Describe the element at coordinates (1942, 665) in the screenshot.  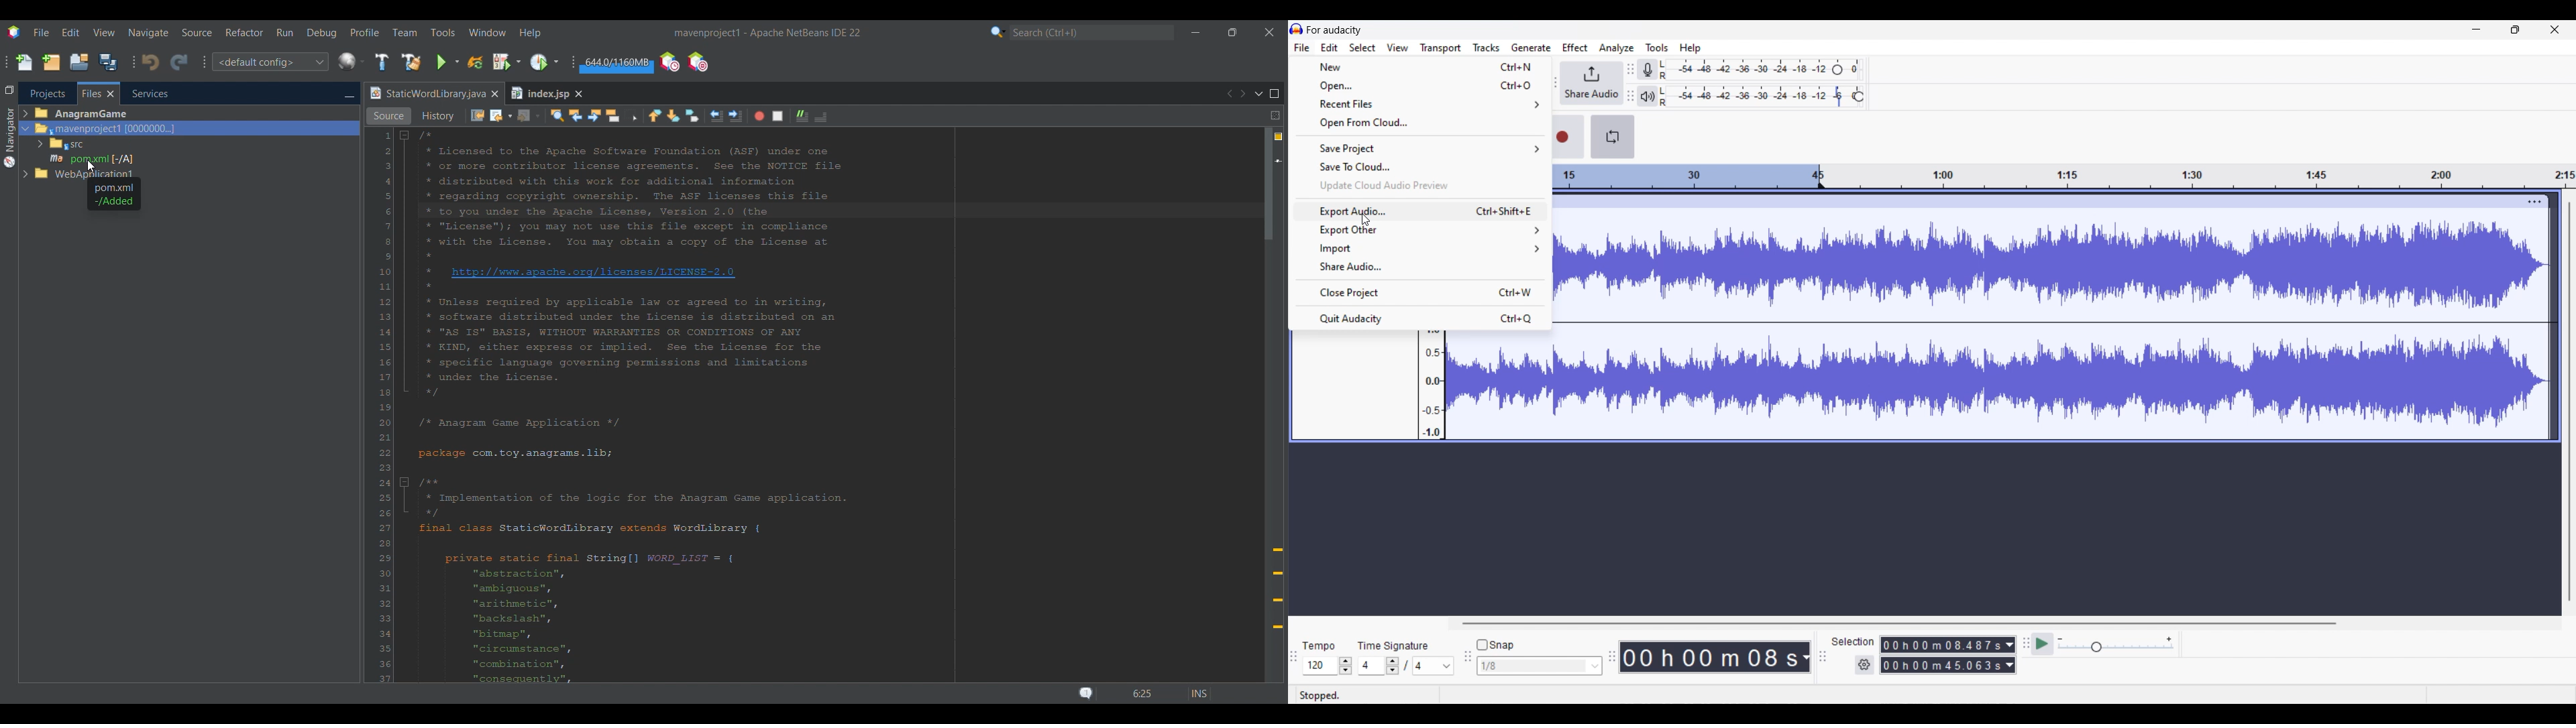
I see `Selection duration measurement` at that location.